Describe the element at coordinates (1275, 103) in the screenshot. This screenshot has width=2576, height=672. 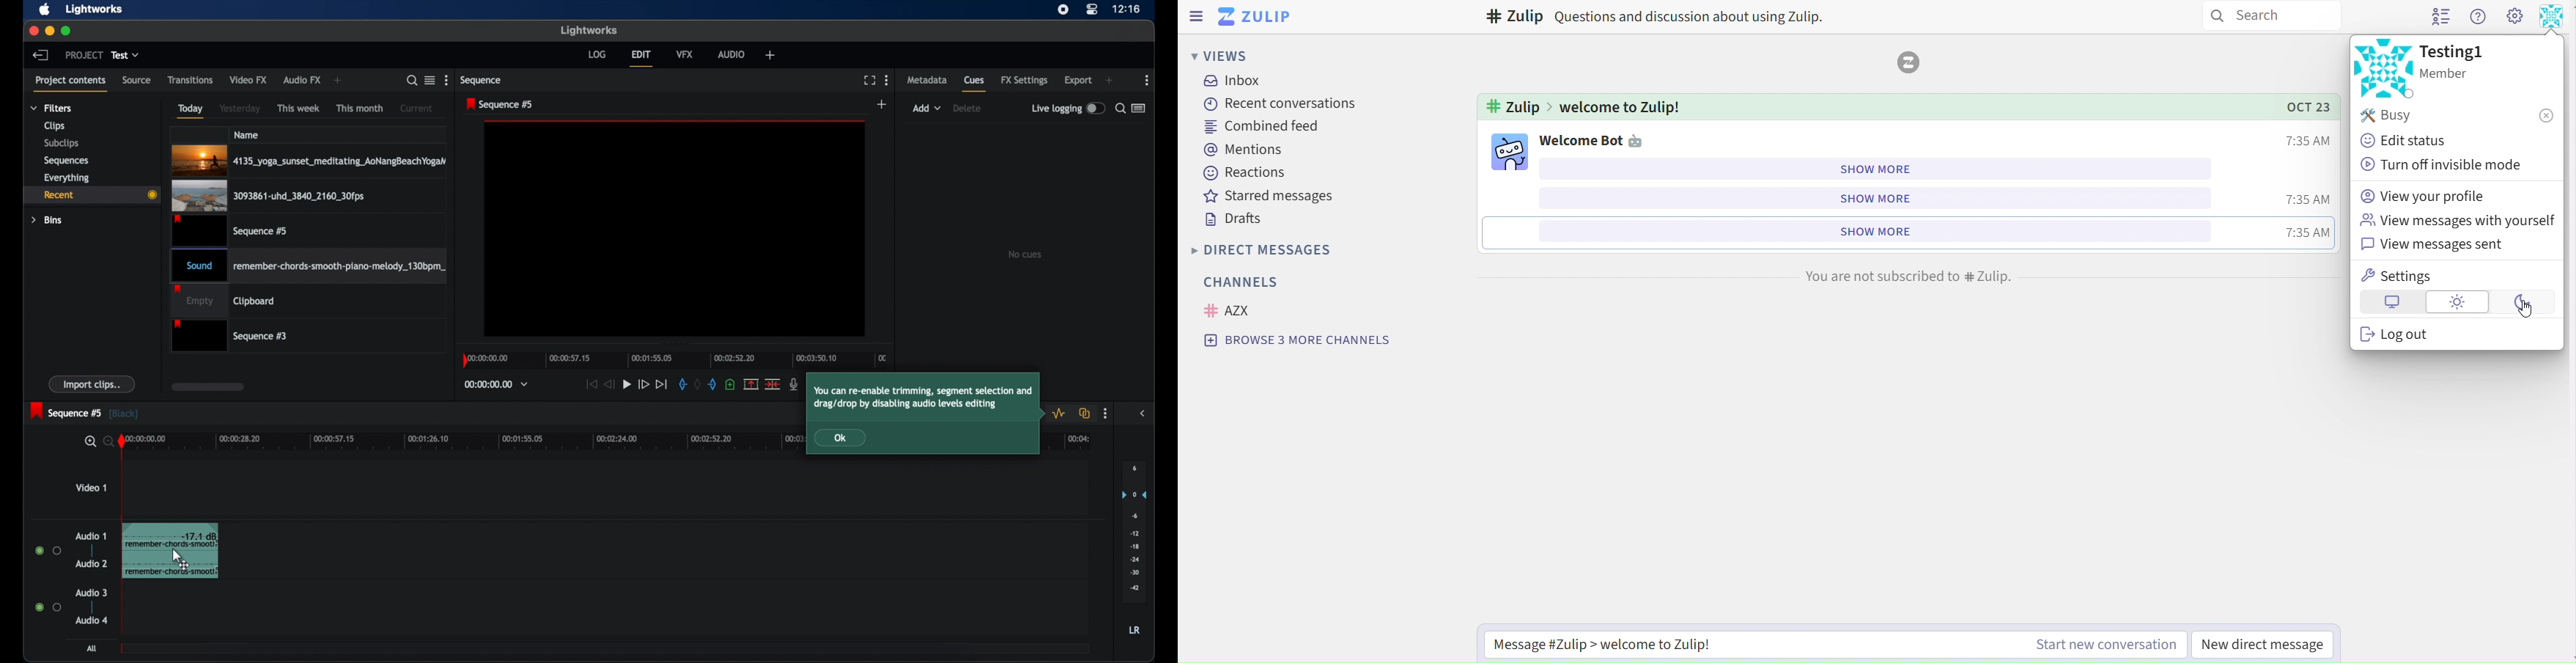
I see `recent conversations` at that location.